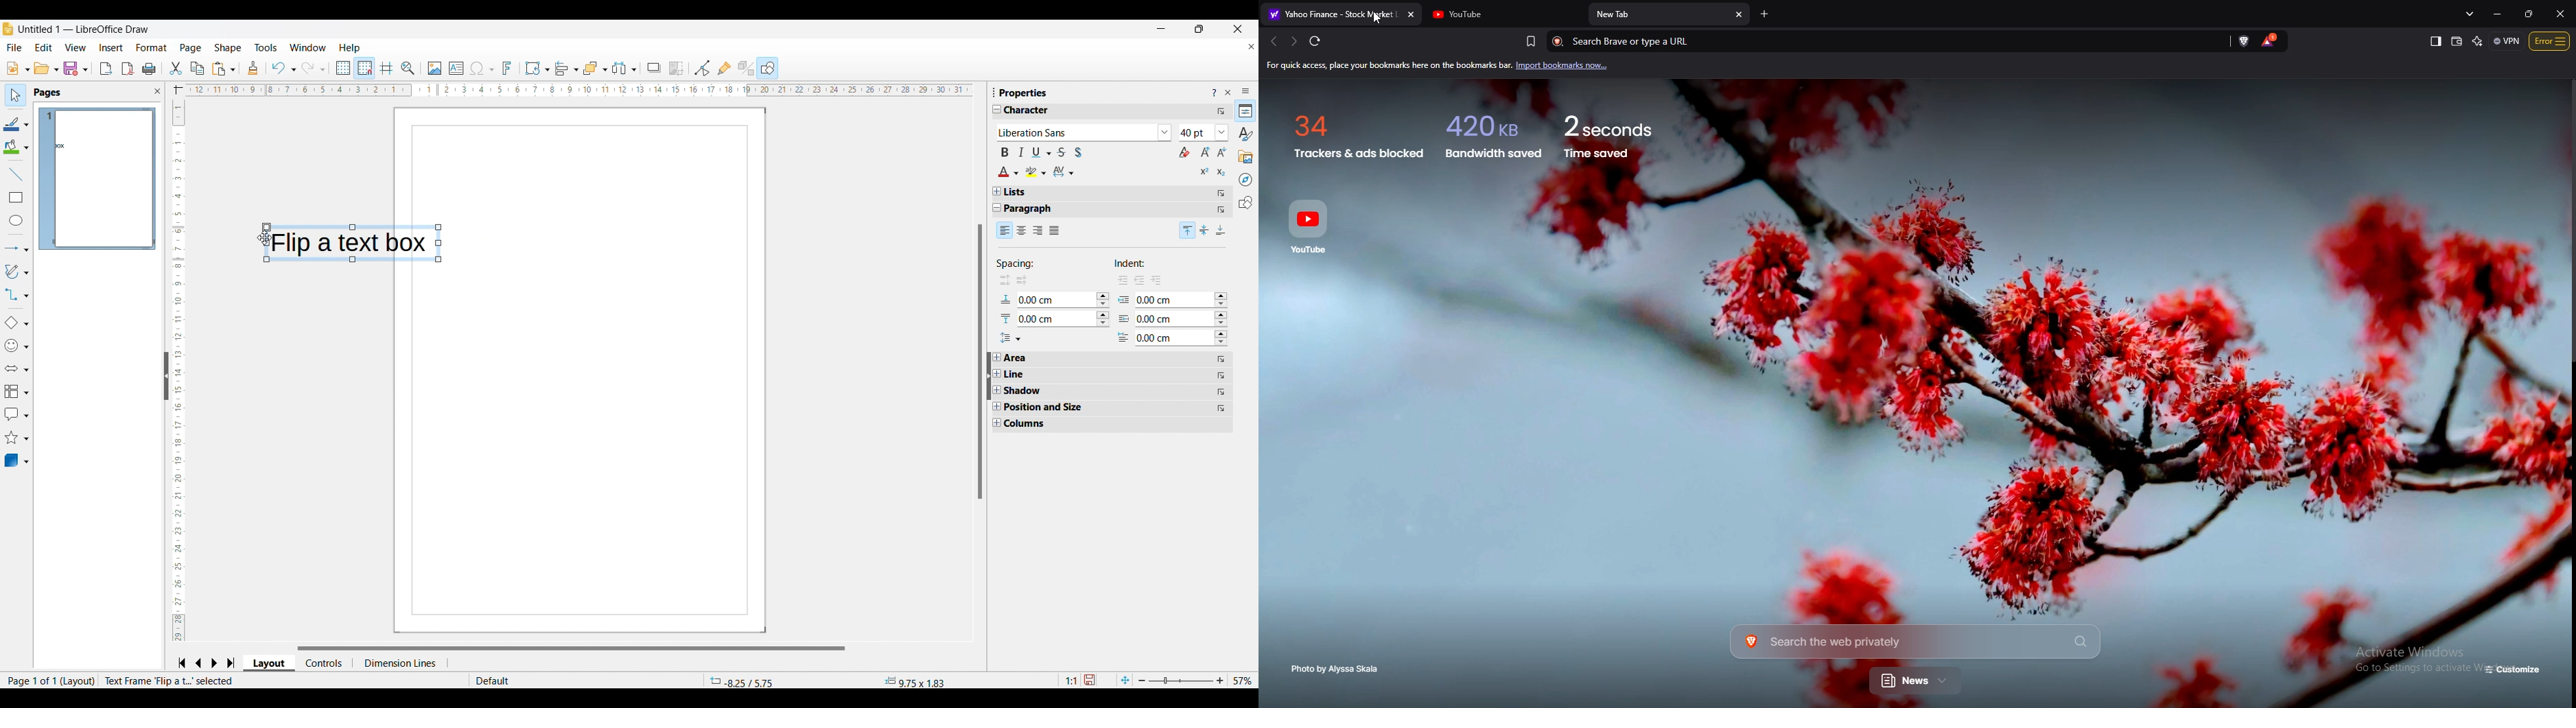 The height and width of the screenshot is (728, 2576). Describe the element at coordinates (128, 69) in the screenshot. I see `Export directly as PDF` at that location.